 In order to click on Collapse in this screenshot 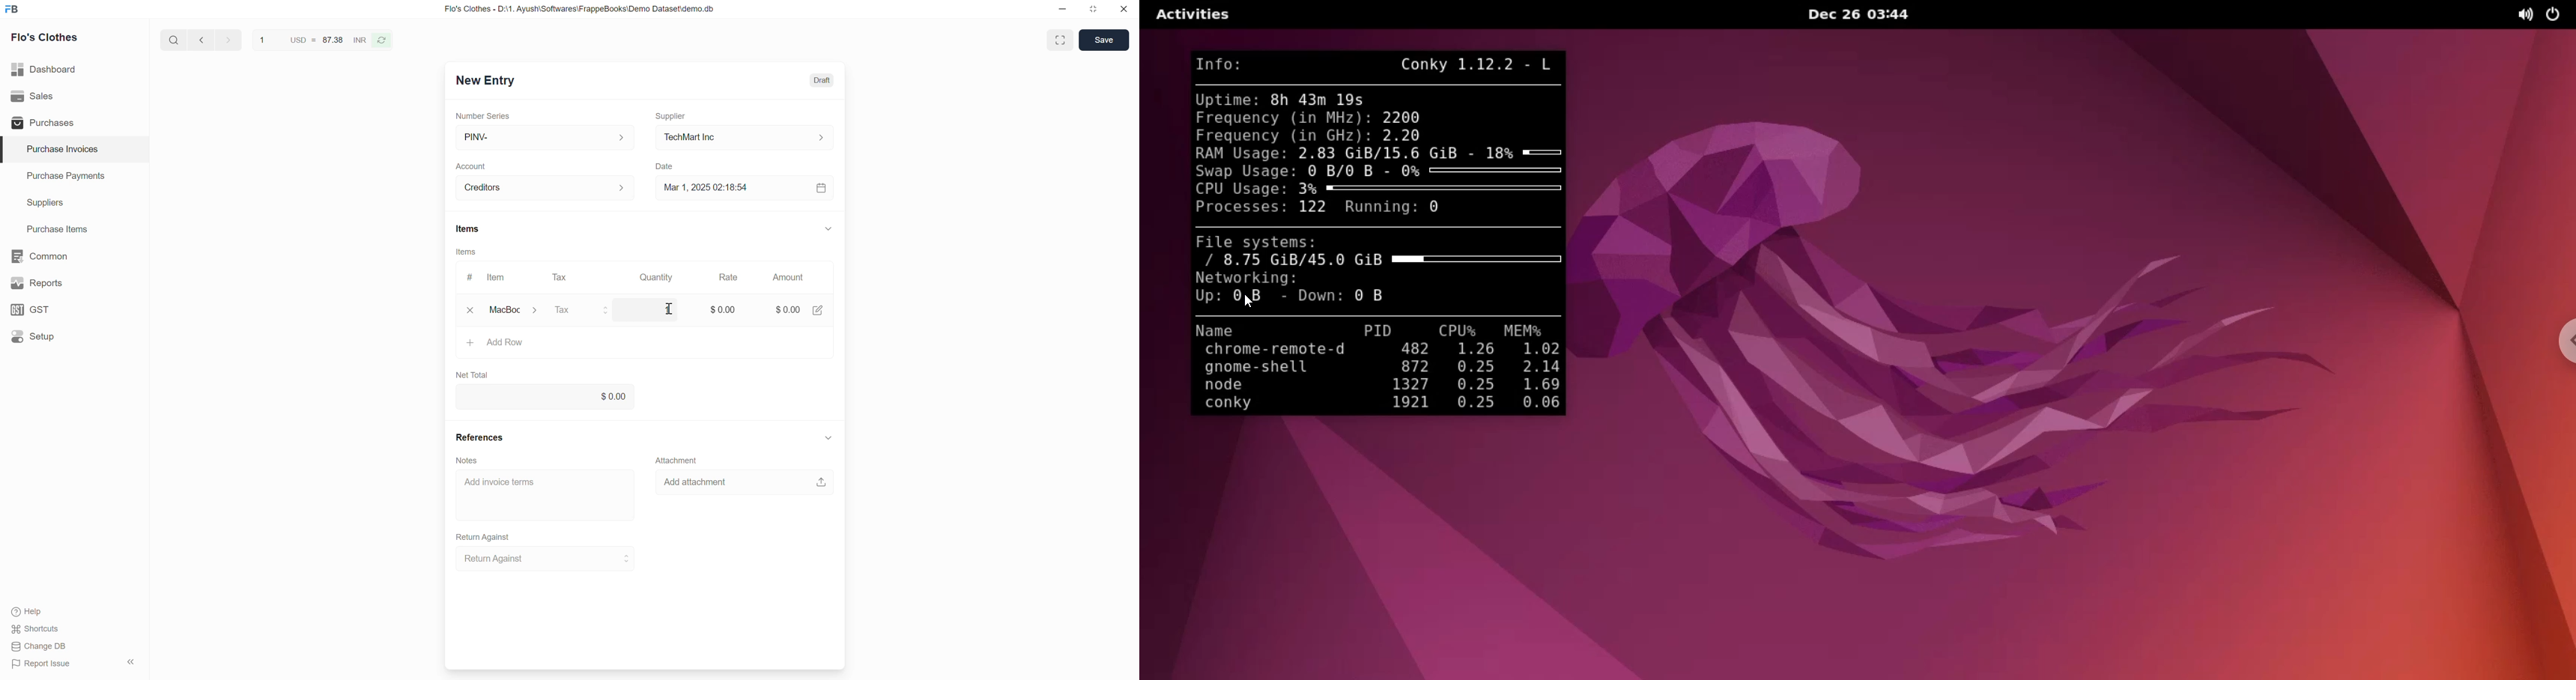, I will do `click(130, 662)`.